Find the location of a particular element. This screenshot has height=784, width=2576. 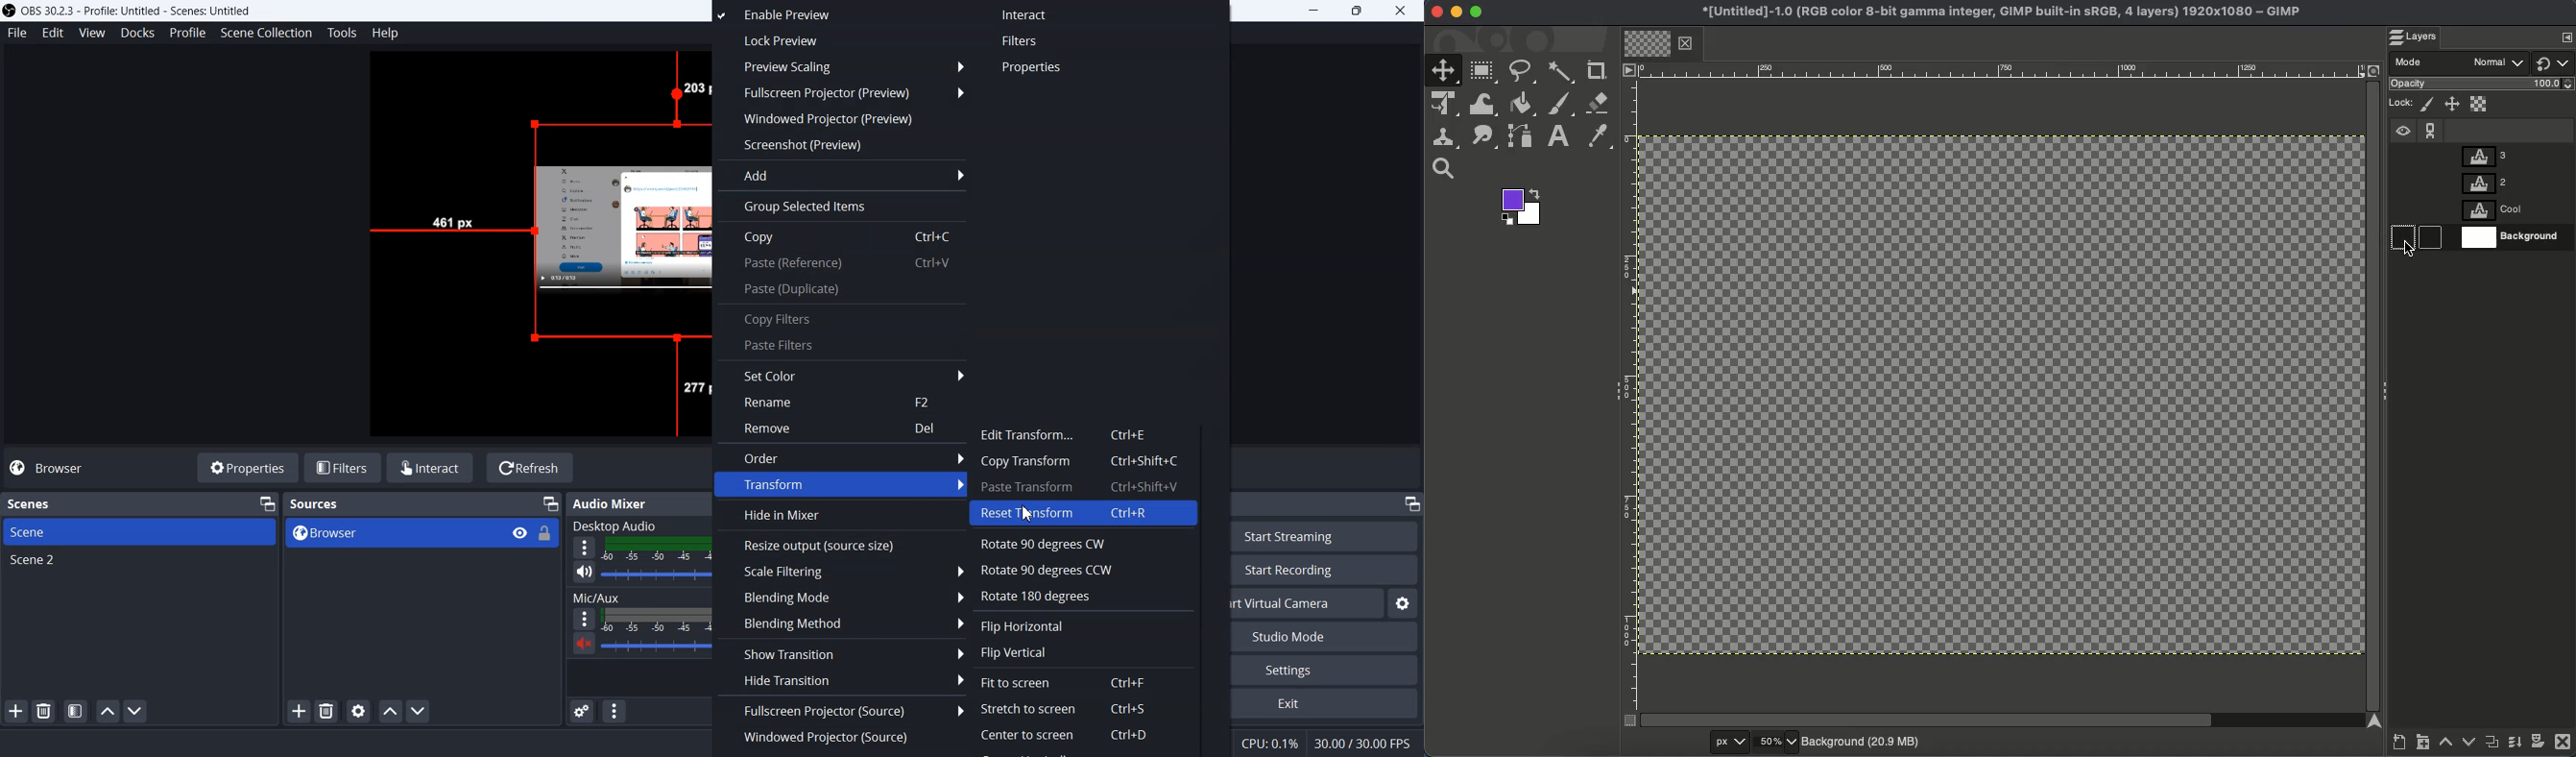

Remove is located at coordinates (843, 429).